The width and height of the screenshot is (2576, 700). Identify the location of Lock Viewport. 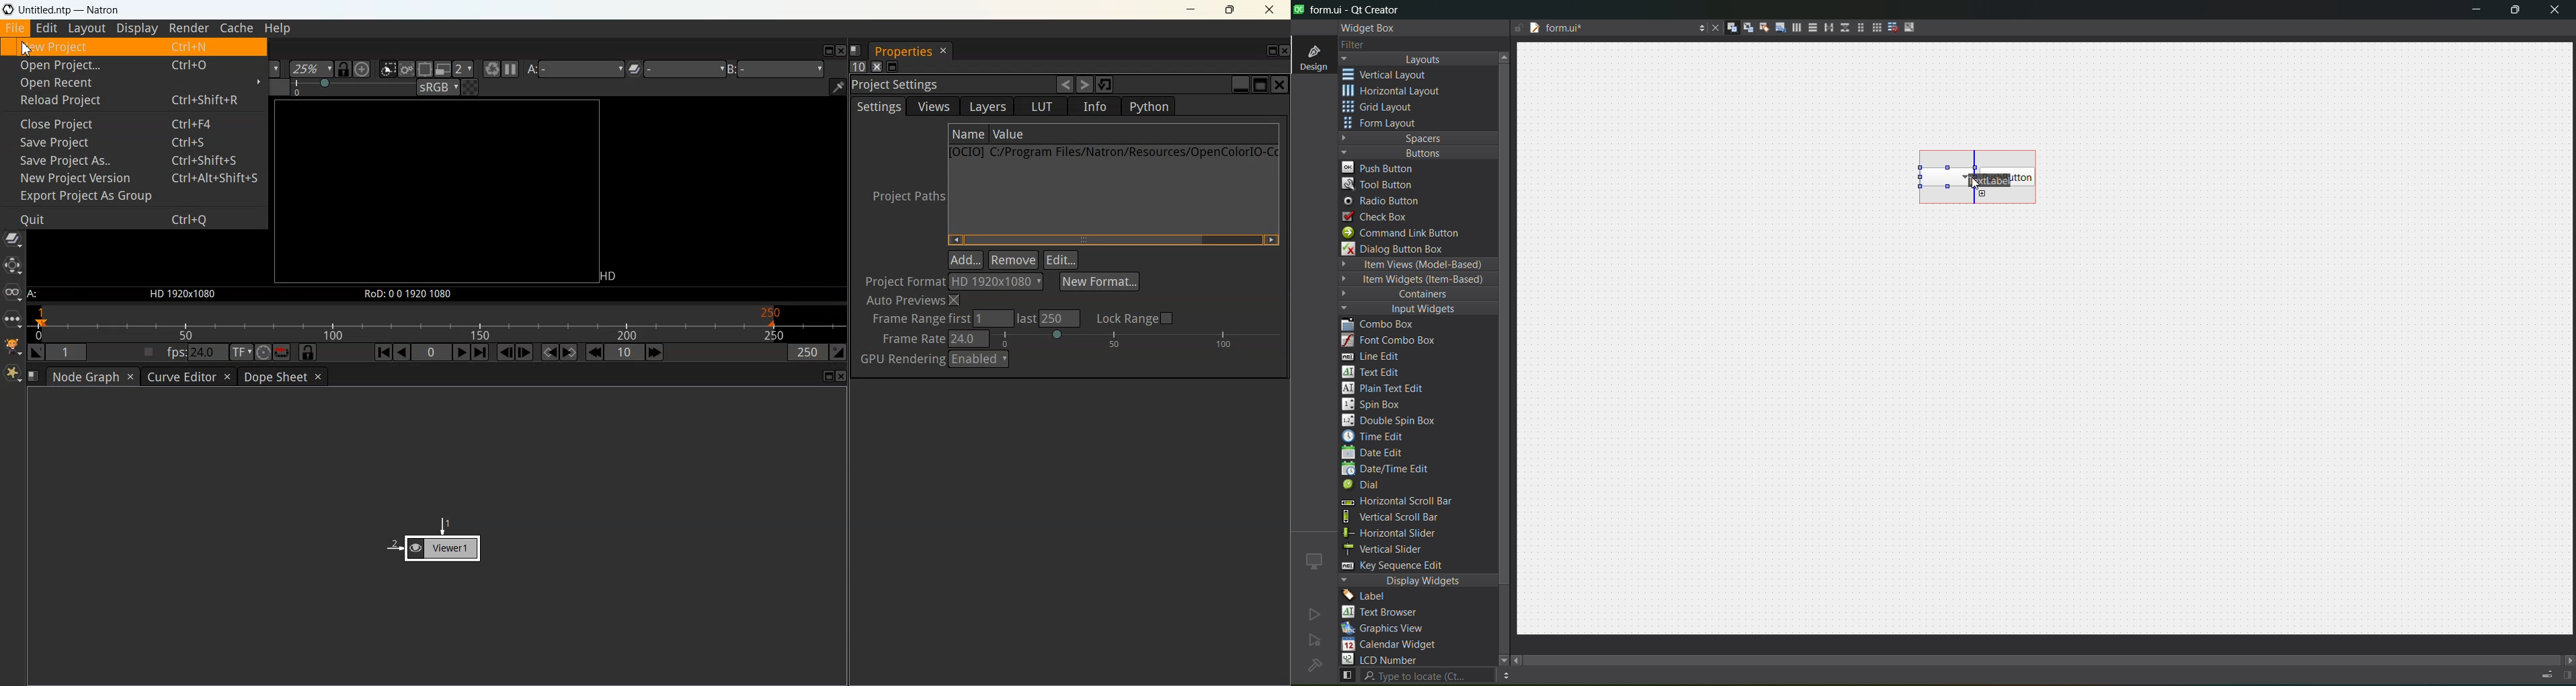
(344, 69).